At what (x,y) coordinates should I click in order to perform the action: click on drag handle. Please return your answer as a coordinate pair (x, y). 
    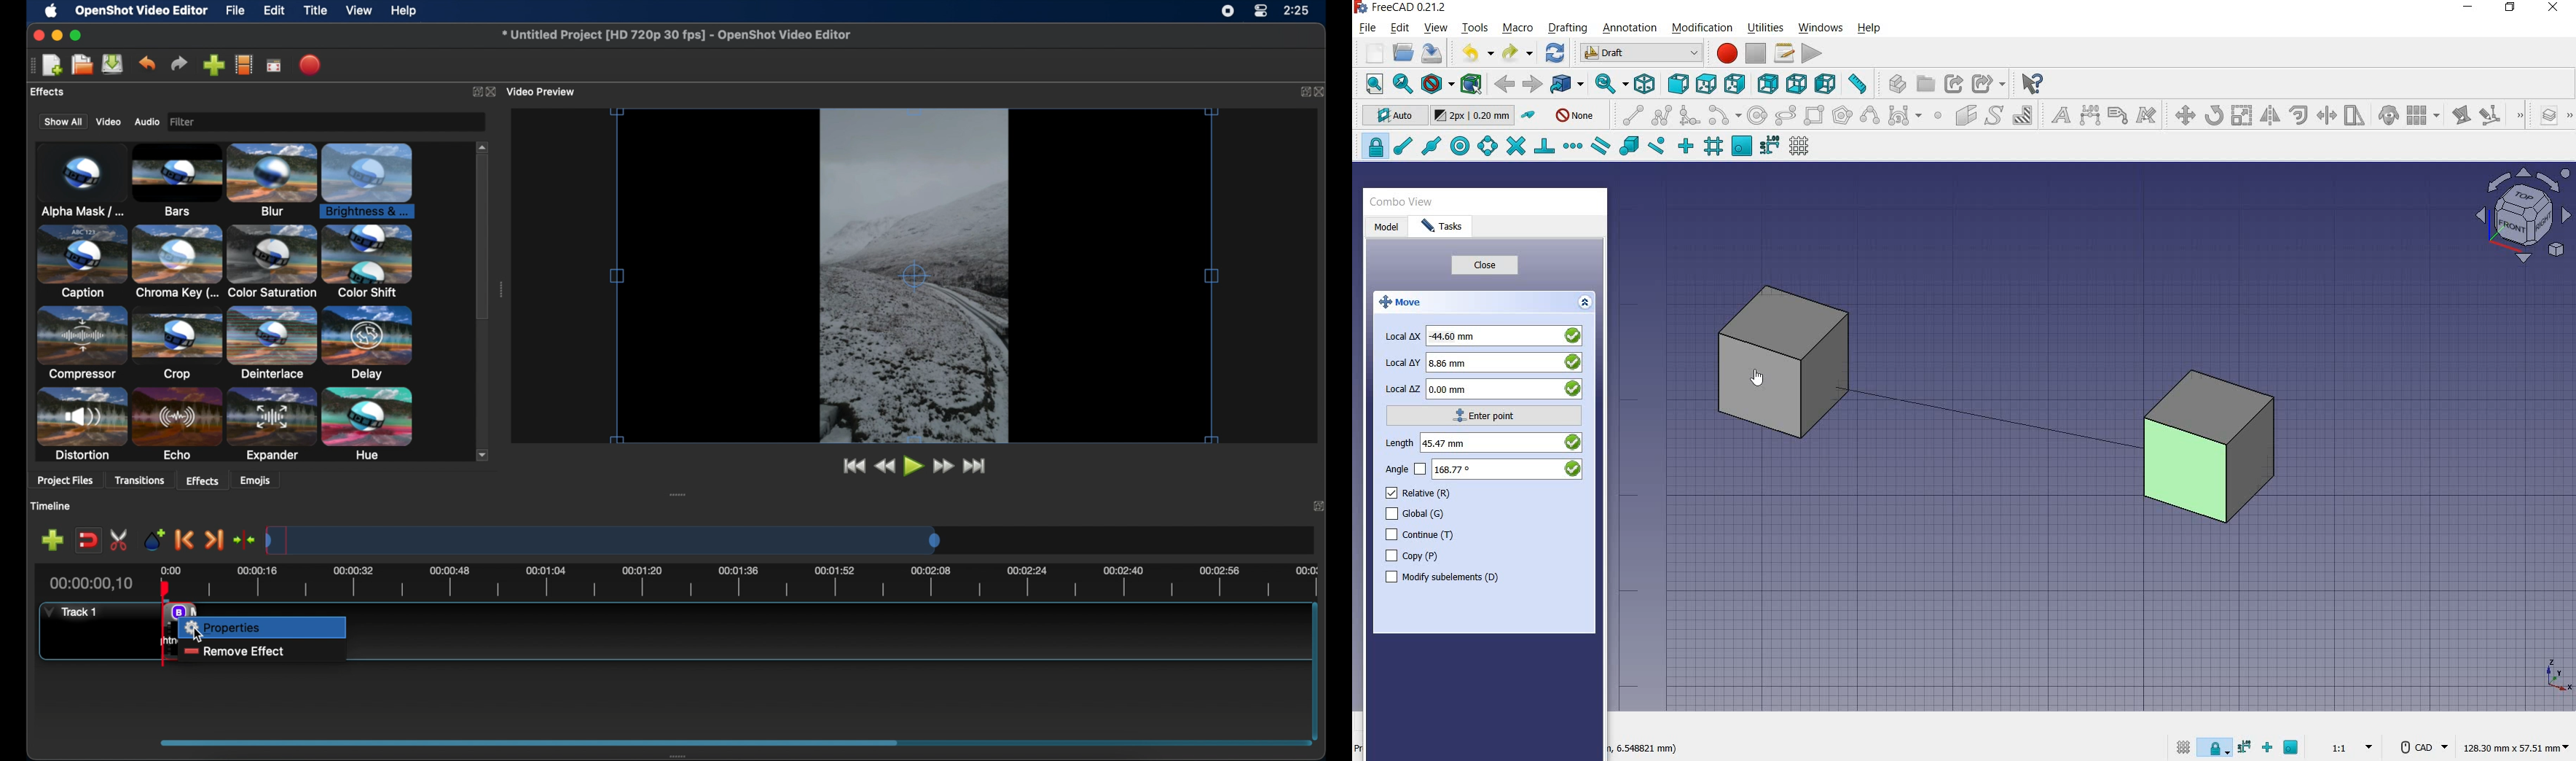
    Looking at the image, I should click on (30, 66).